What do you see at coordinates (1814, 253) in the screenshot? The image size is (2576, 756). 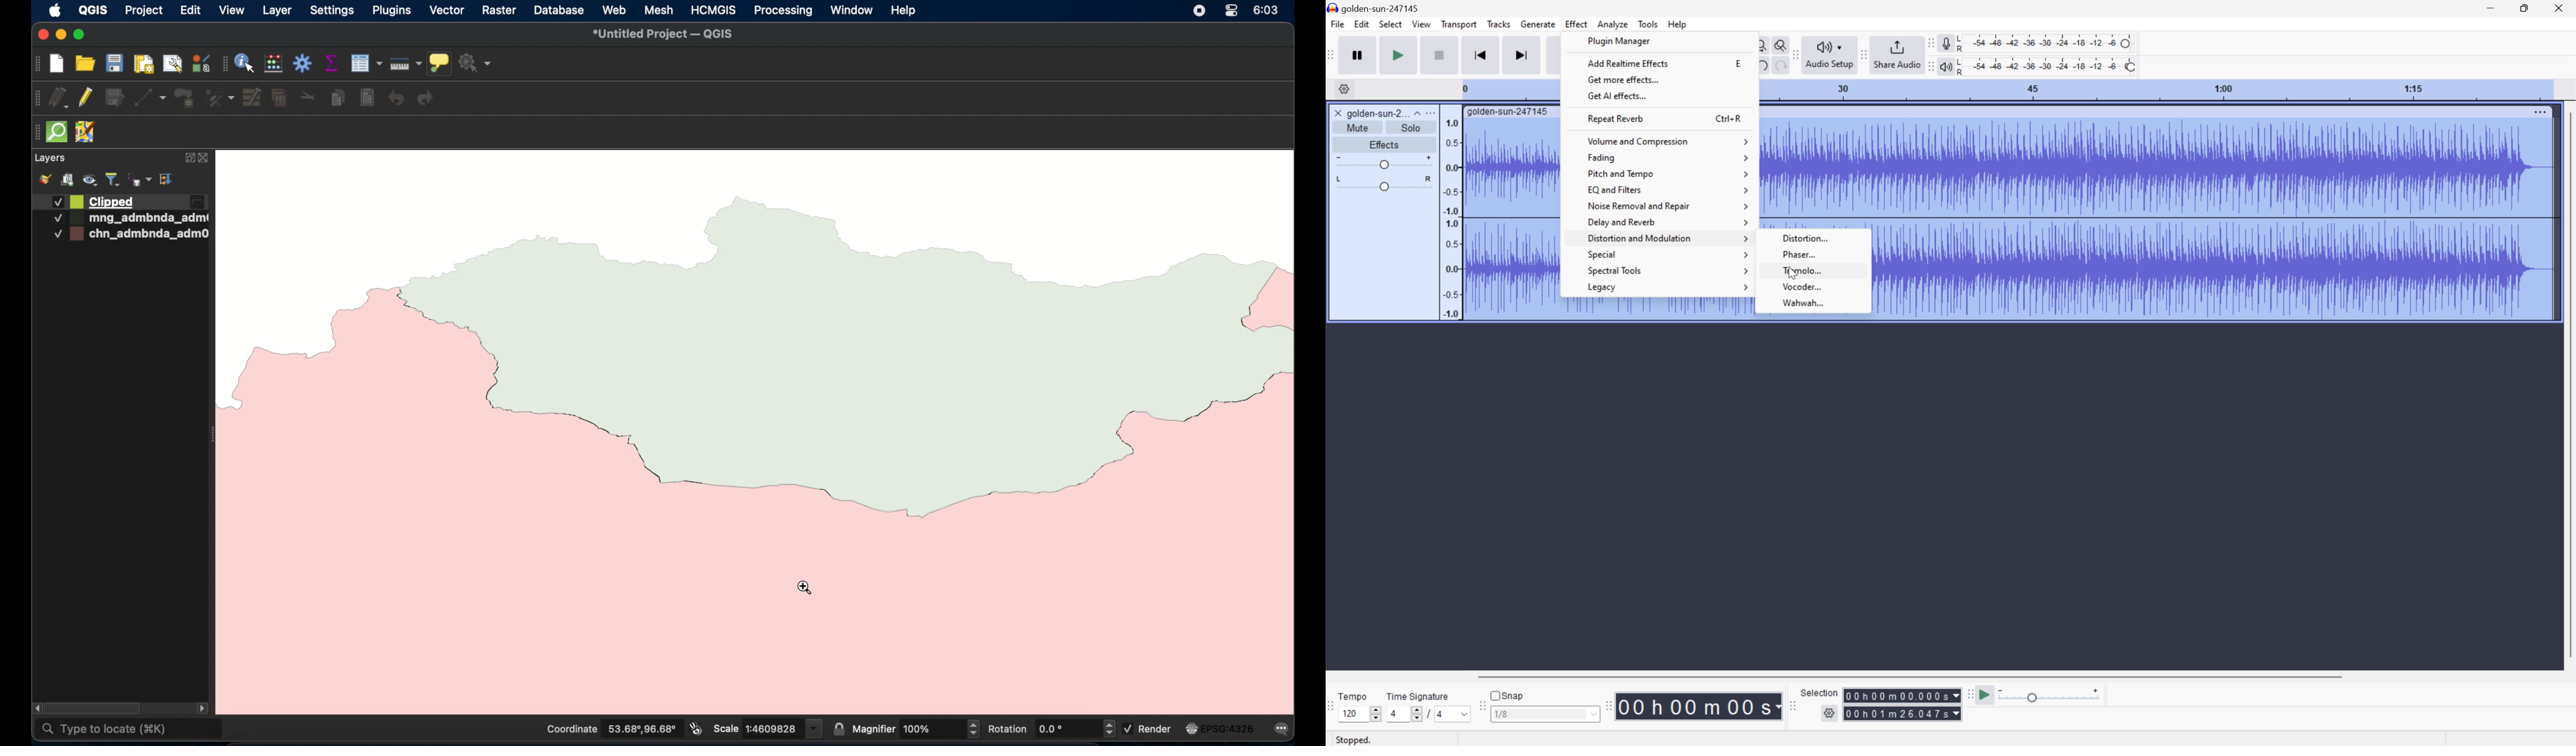 I see `Phaser...` at bounding box center [1814, 253].